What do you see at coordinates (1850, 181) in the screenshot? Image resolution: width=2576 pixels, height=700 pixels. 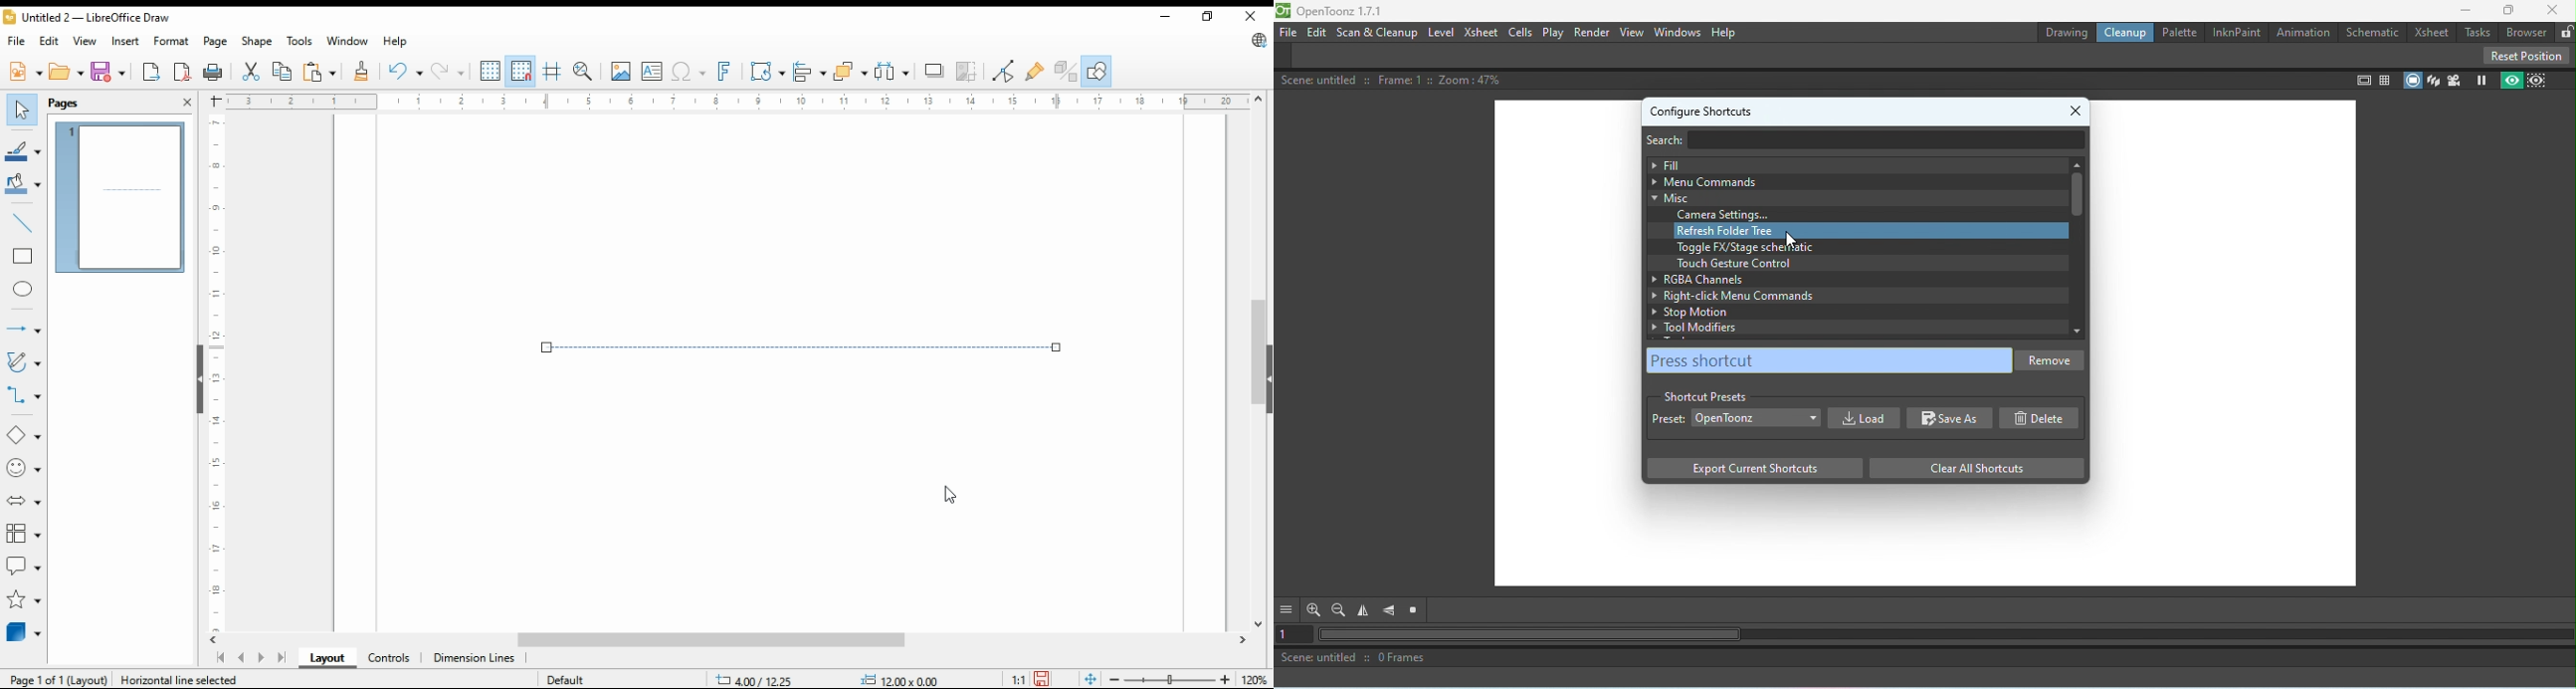 I see `Menu Commands` at bounding box center [1850, 181].